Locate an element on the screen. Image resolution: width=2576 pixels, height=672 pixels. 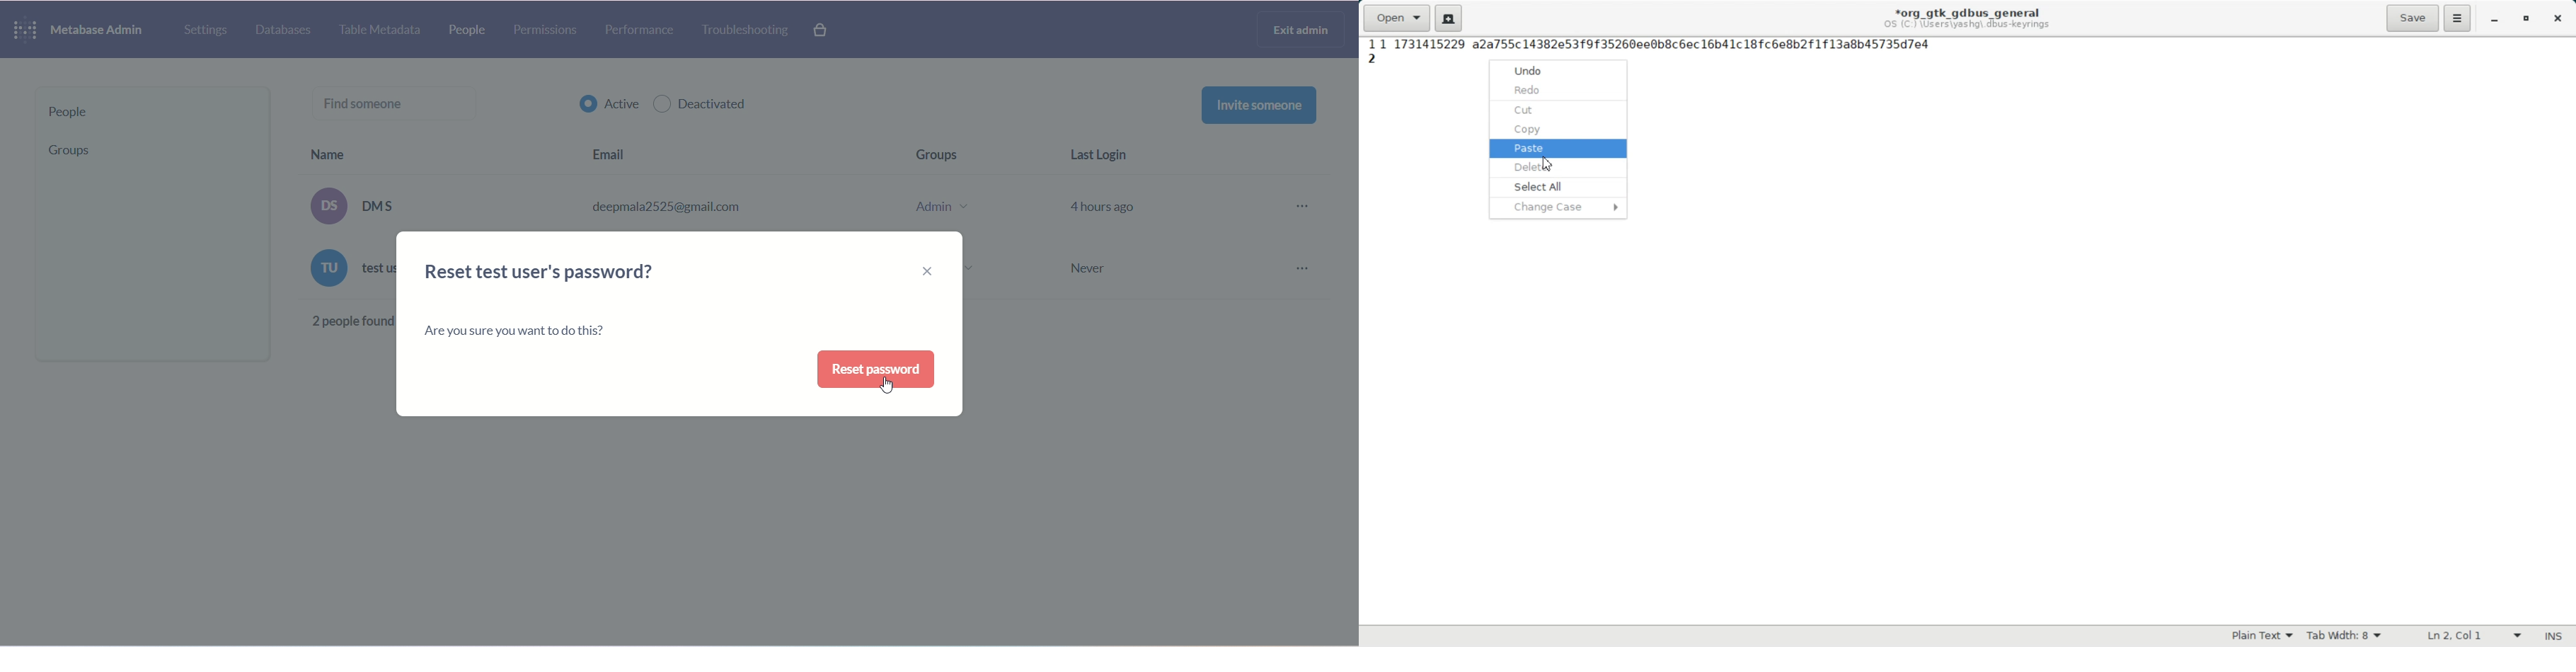
highlighted text is located at coordinates (1655, 43).